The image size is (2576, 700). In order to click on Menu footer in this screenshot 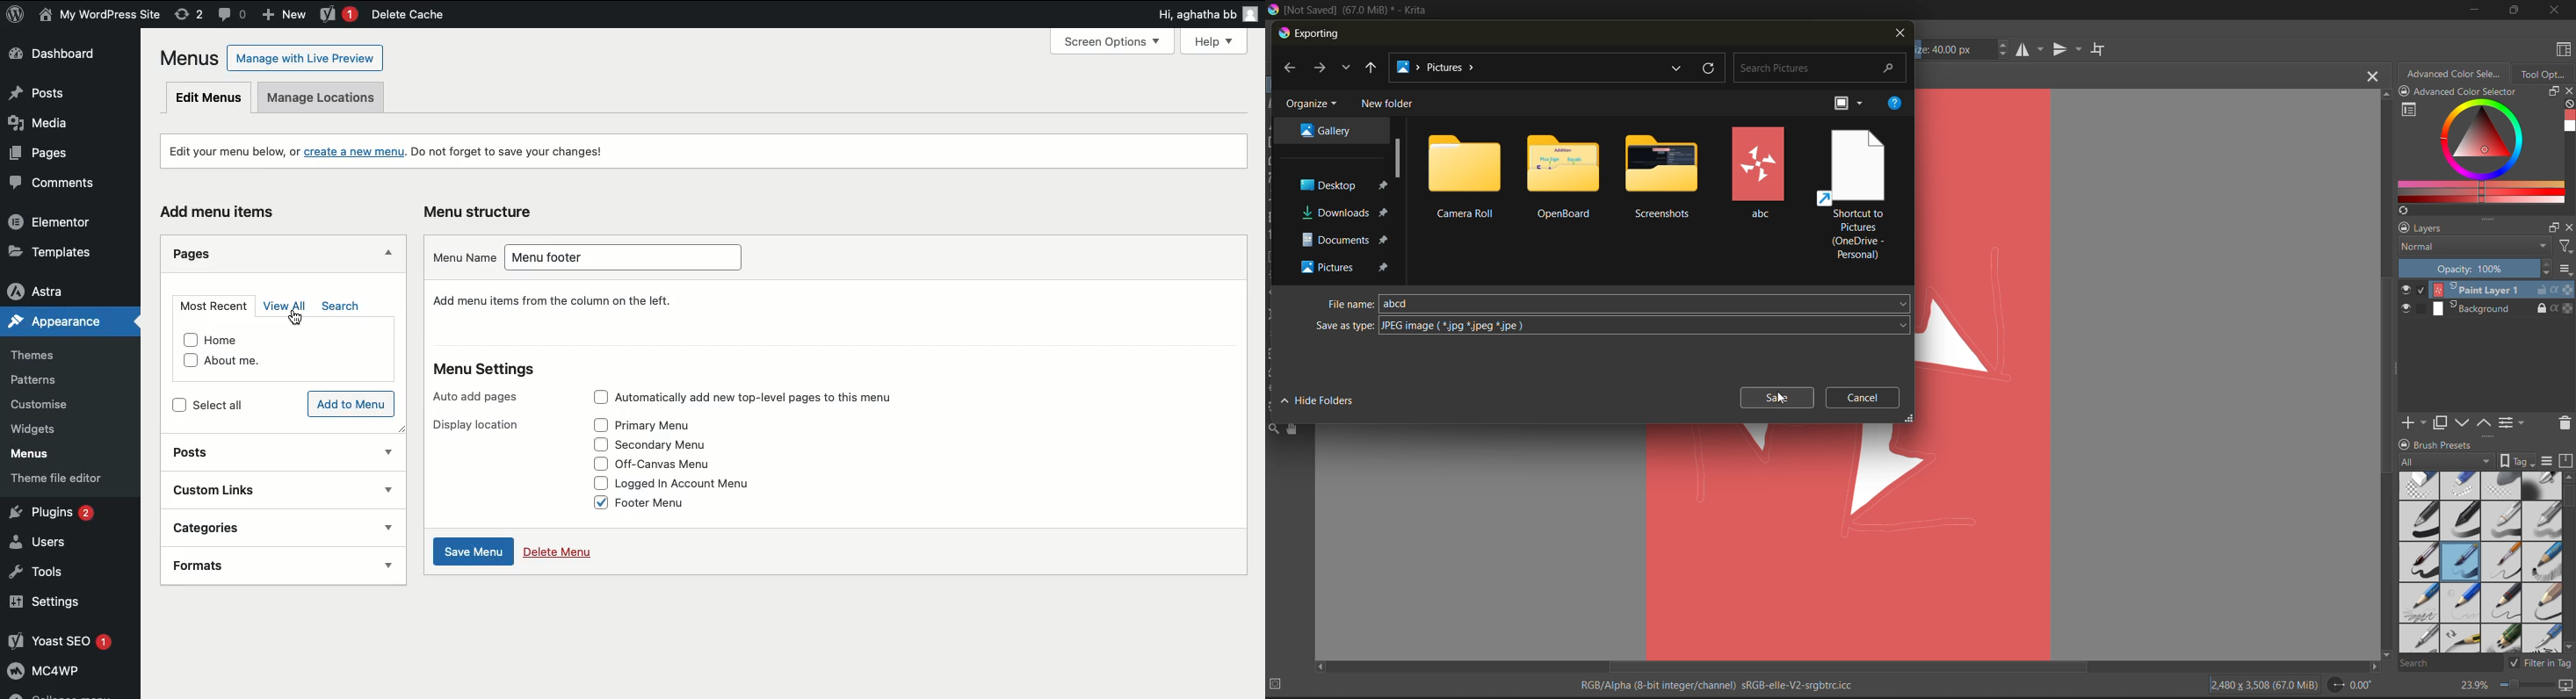, I will do `click(614, 257)`.